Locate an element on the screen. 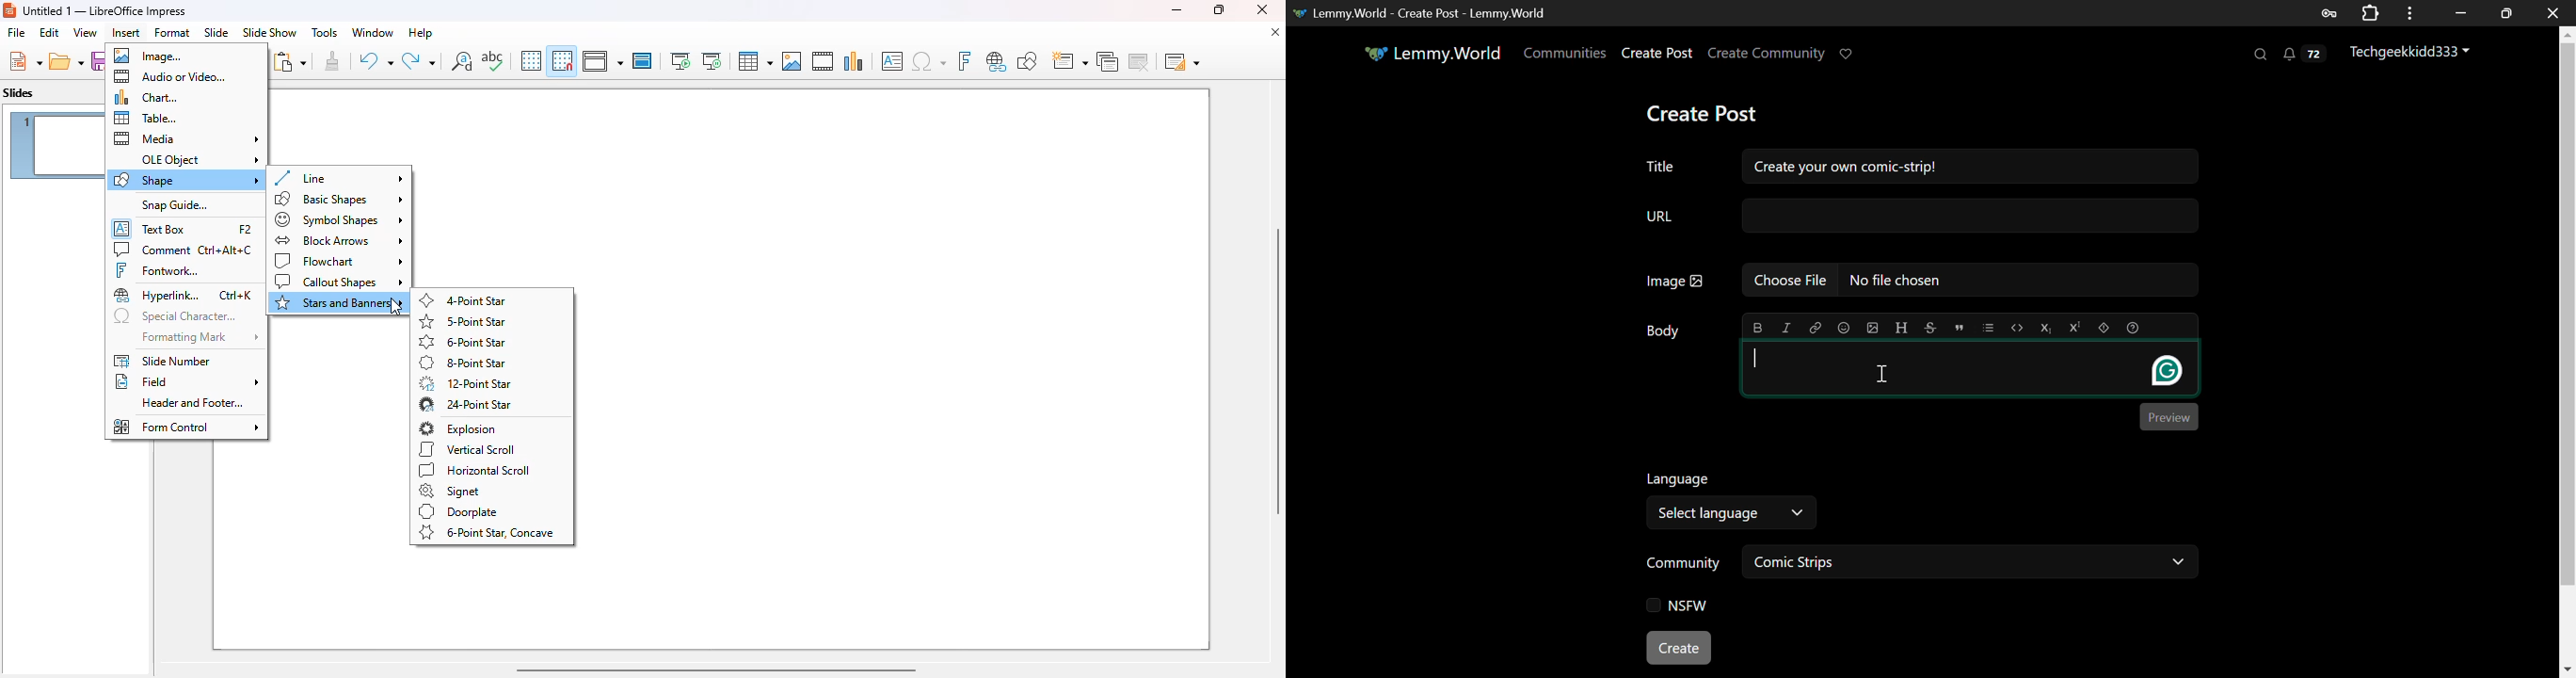 Image resolution: width=2576 pixels, height=700 pixels. stars and banners is located at coordinates (340, 303).